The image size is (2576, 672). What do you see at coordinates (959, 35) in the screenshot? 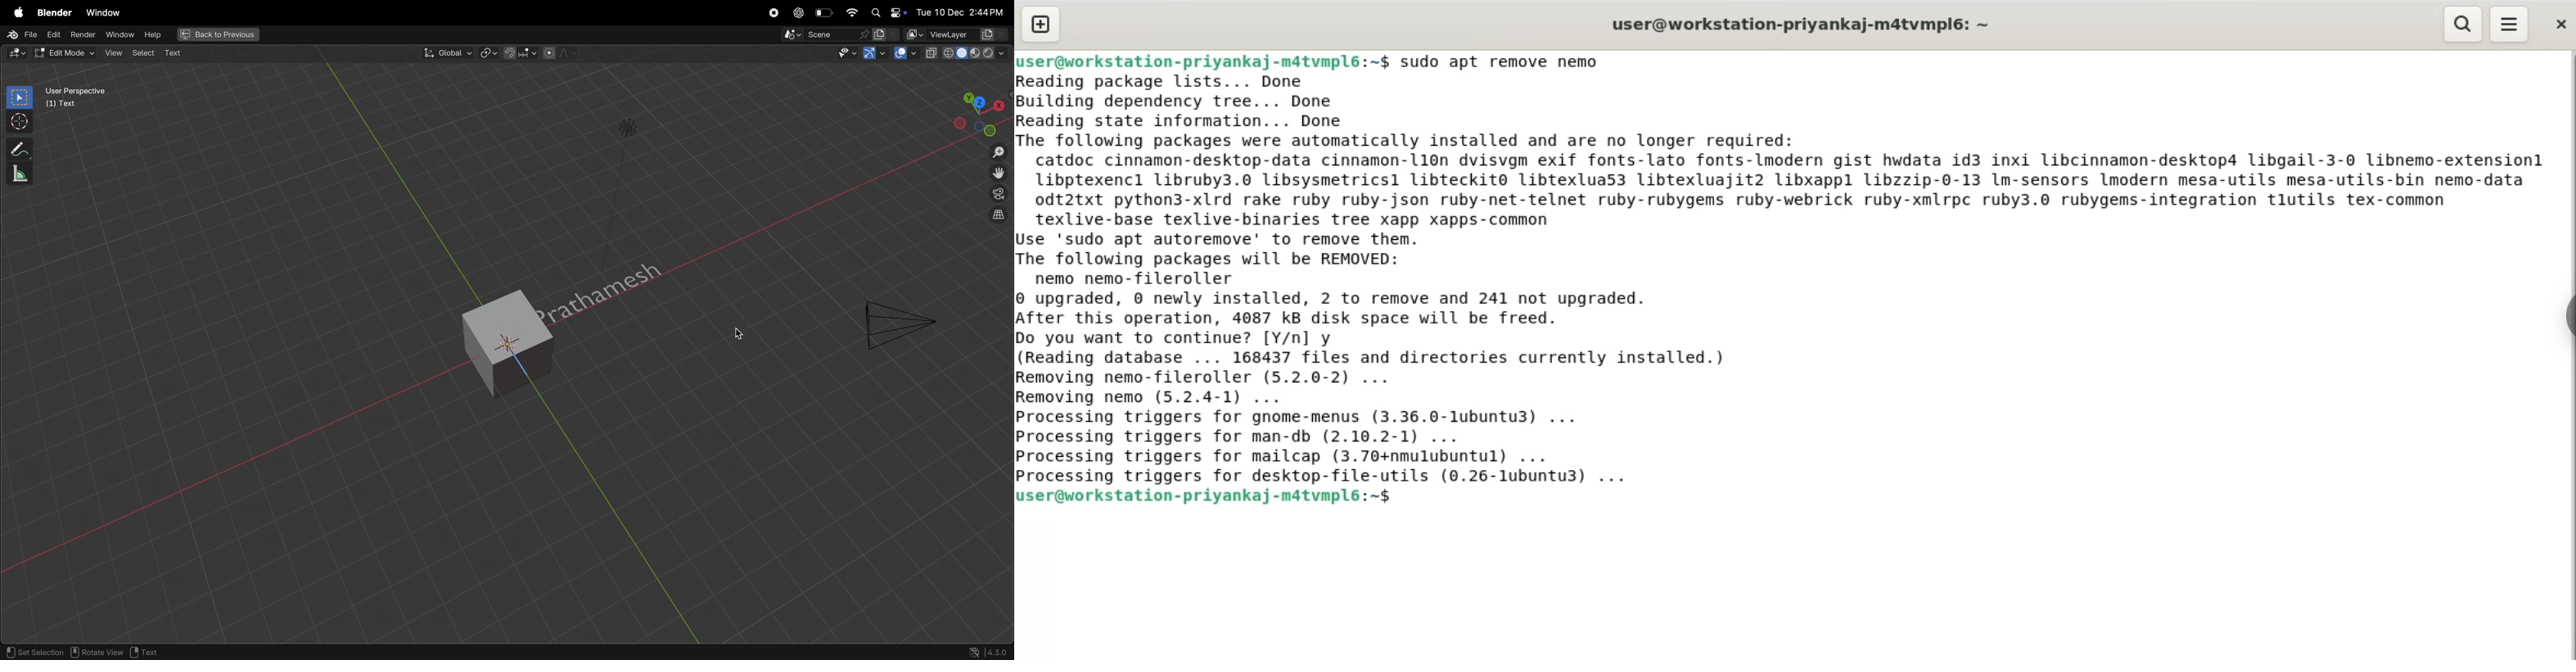
I see `View layer` at bounding box center [959, 35].